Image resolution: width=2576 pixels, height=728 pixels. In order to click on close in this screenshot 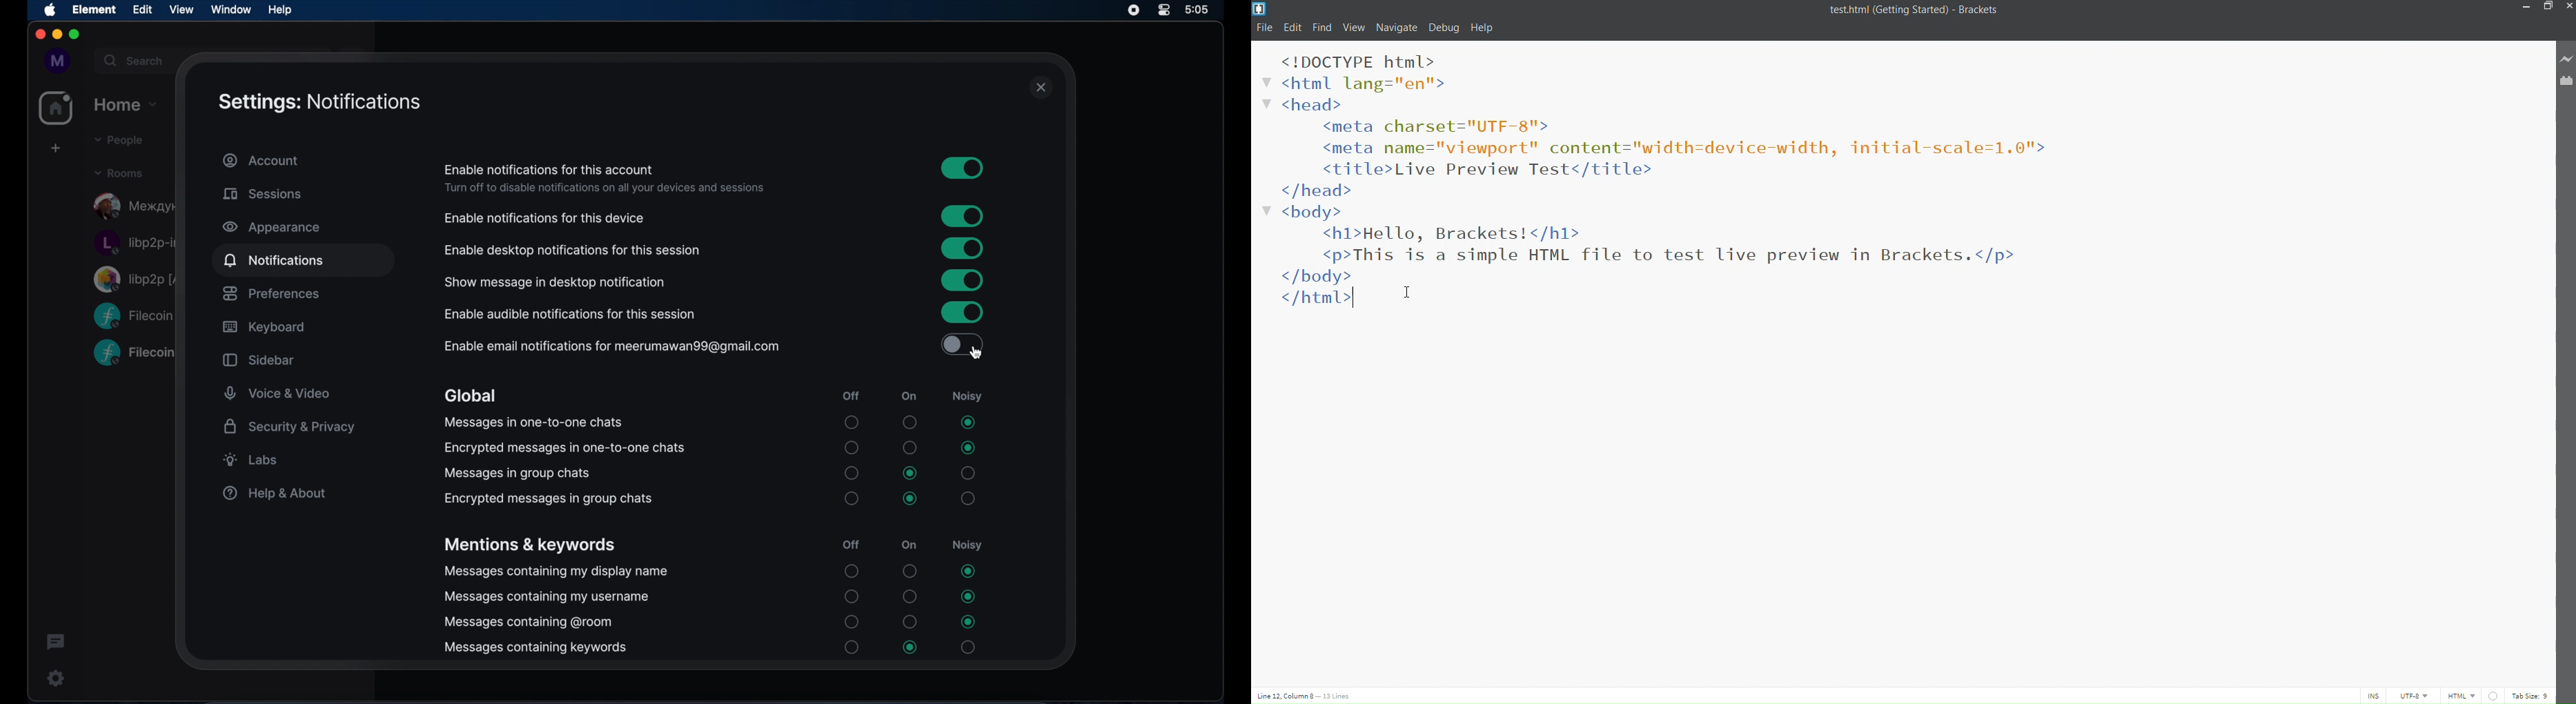, I will do `click(1041, 88)`.